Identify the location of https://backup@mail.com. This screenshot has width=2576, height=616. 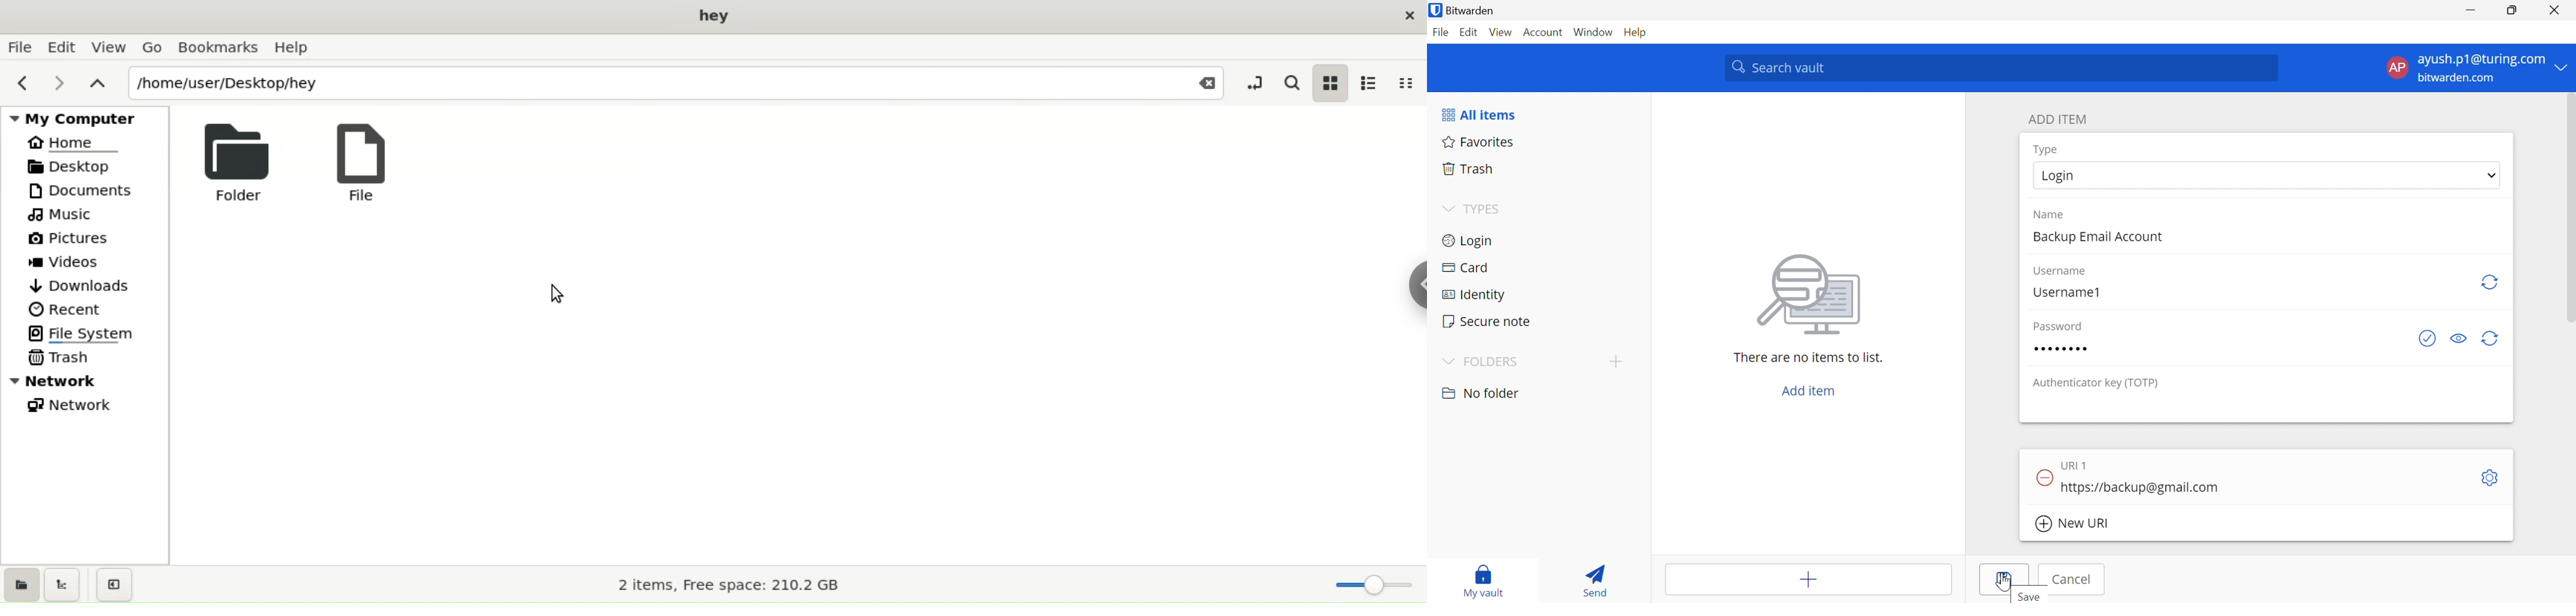
(2141, 487).